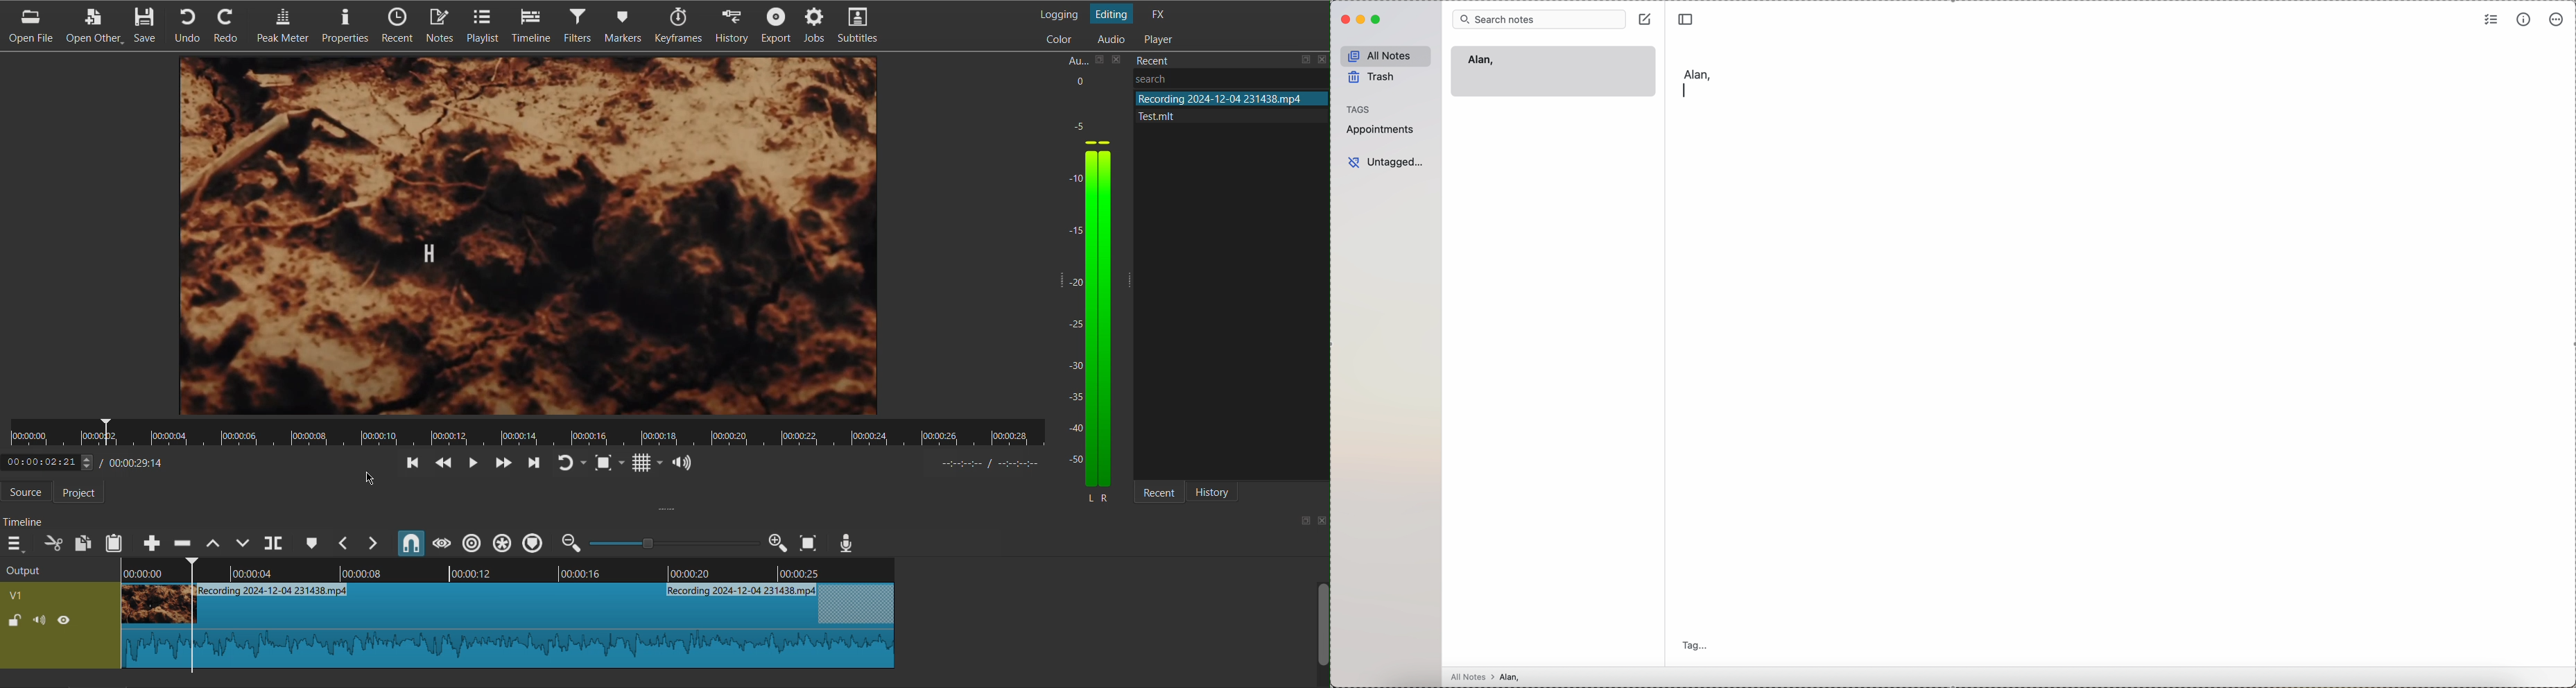  I want to click on Audio, so click(1110, 40).